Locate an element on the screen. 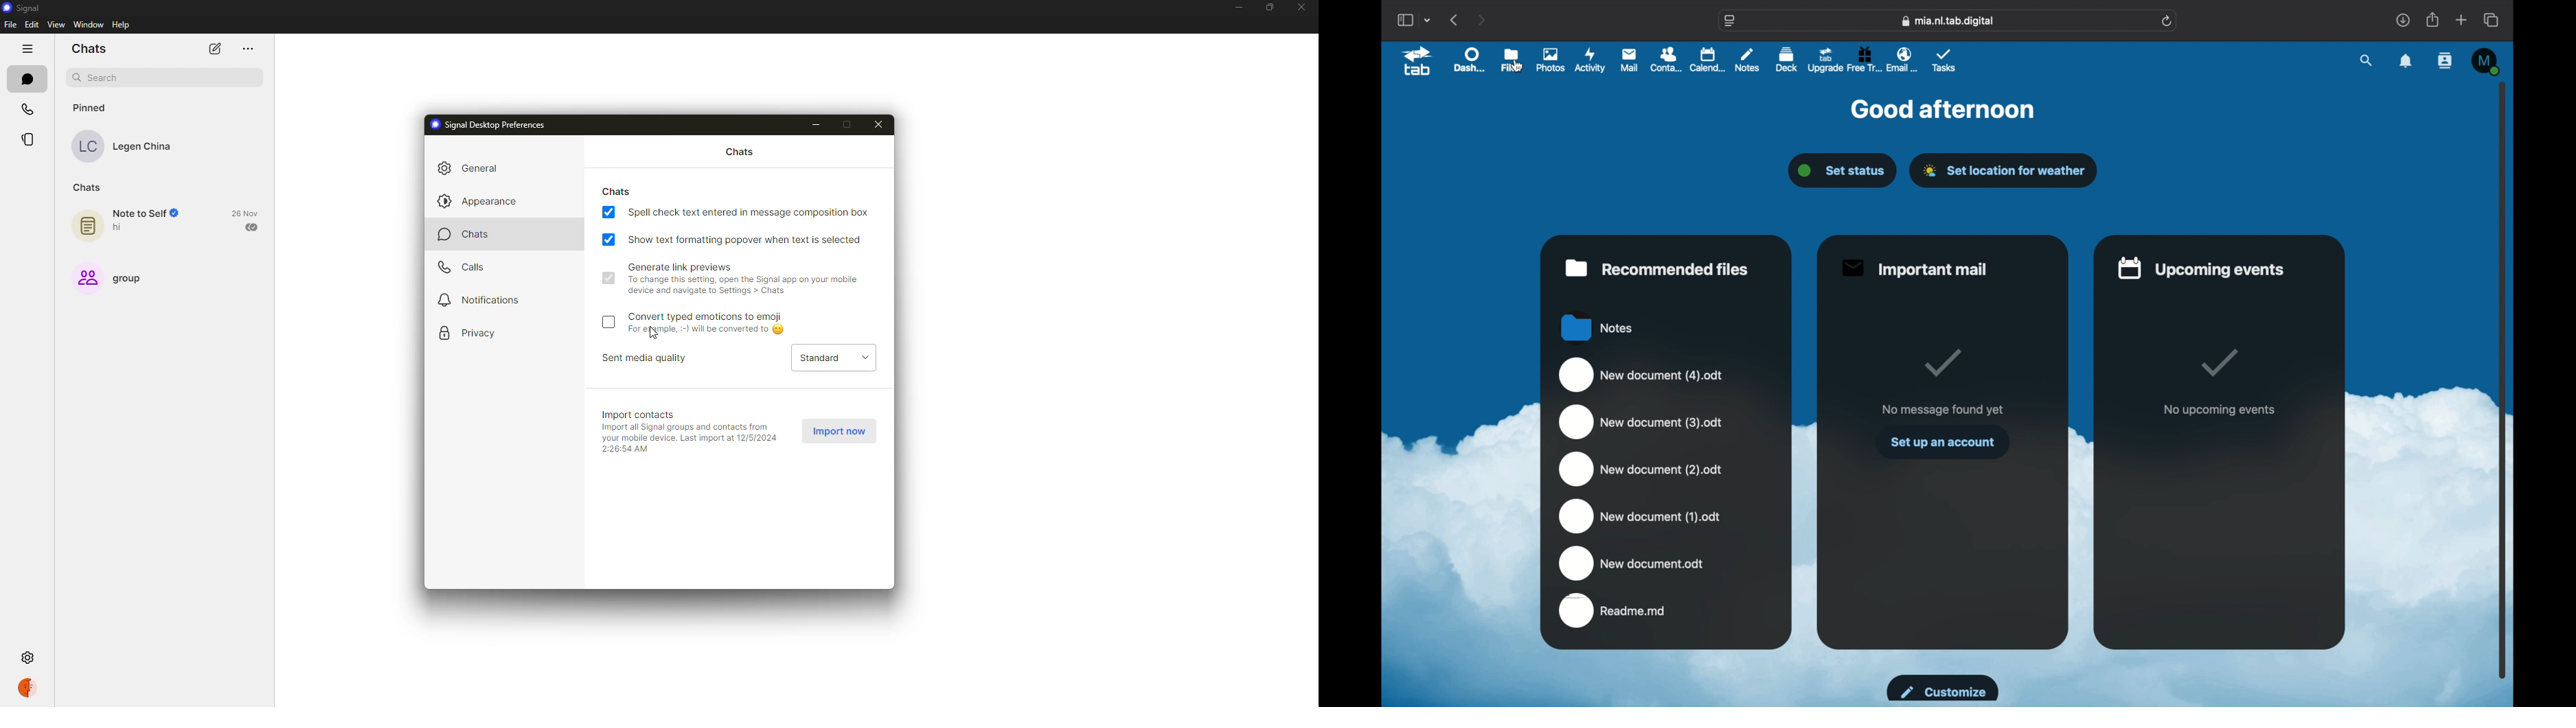 Image resolution: width=2576 pixels, height=728 pixels. window is located at coordinates (89, 25).